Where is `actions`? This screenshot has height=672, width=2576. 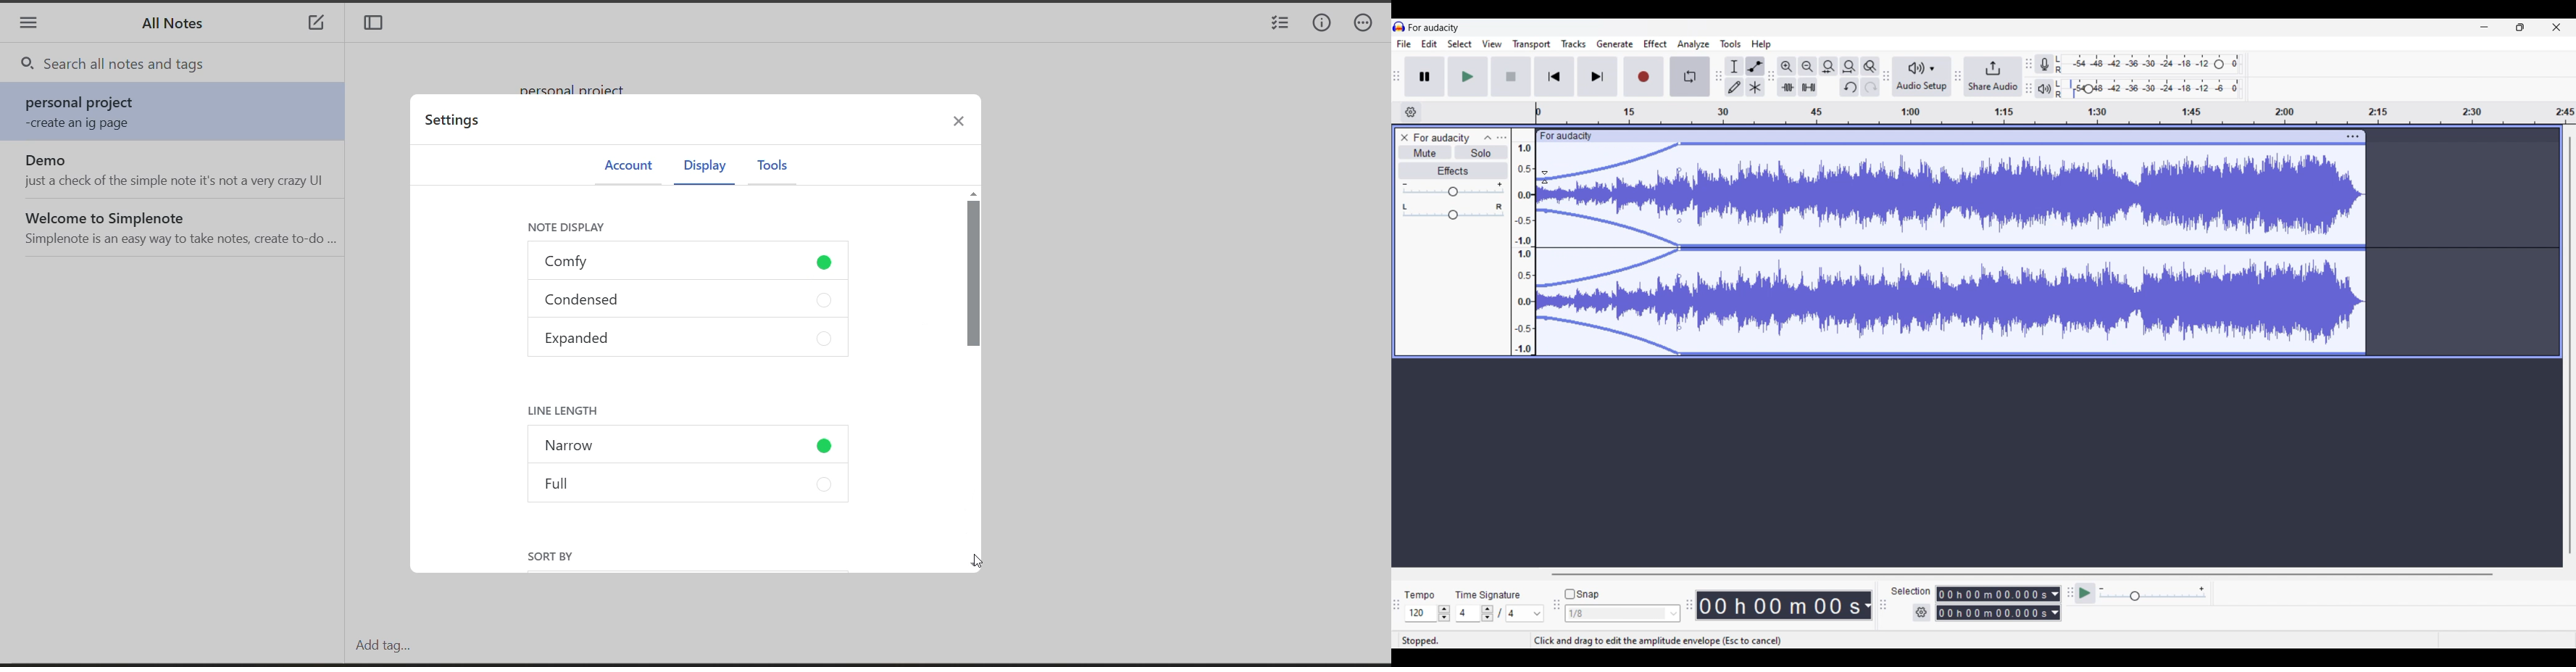
actions is located at coordinates (1370, 25).